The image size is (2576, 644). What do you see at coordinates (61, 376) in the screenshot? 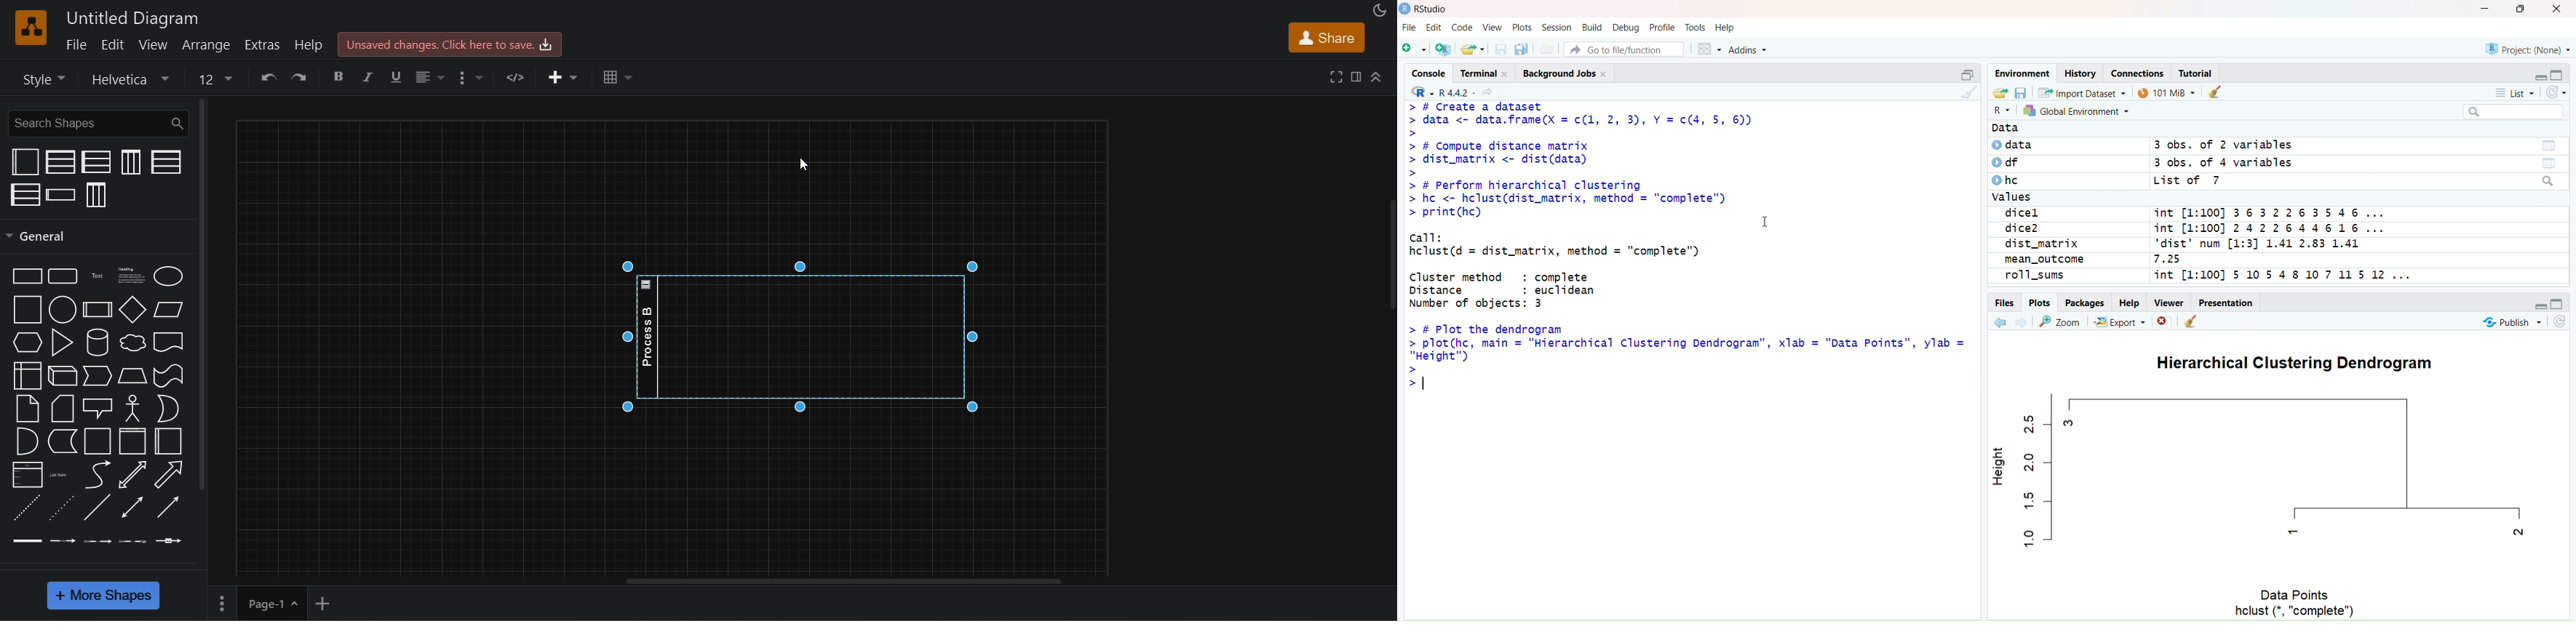
I see `cube ` at bounding box center [61, 376].